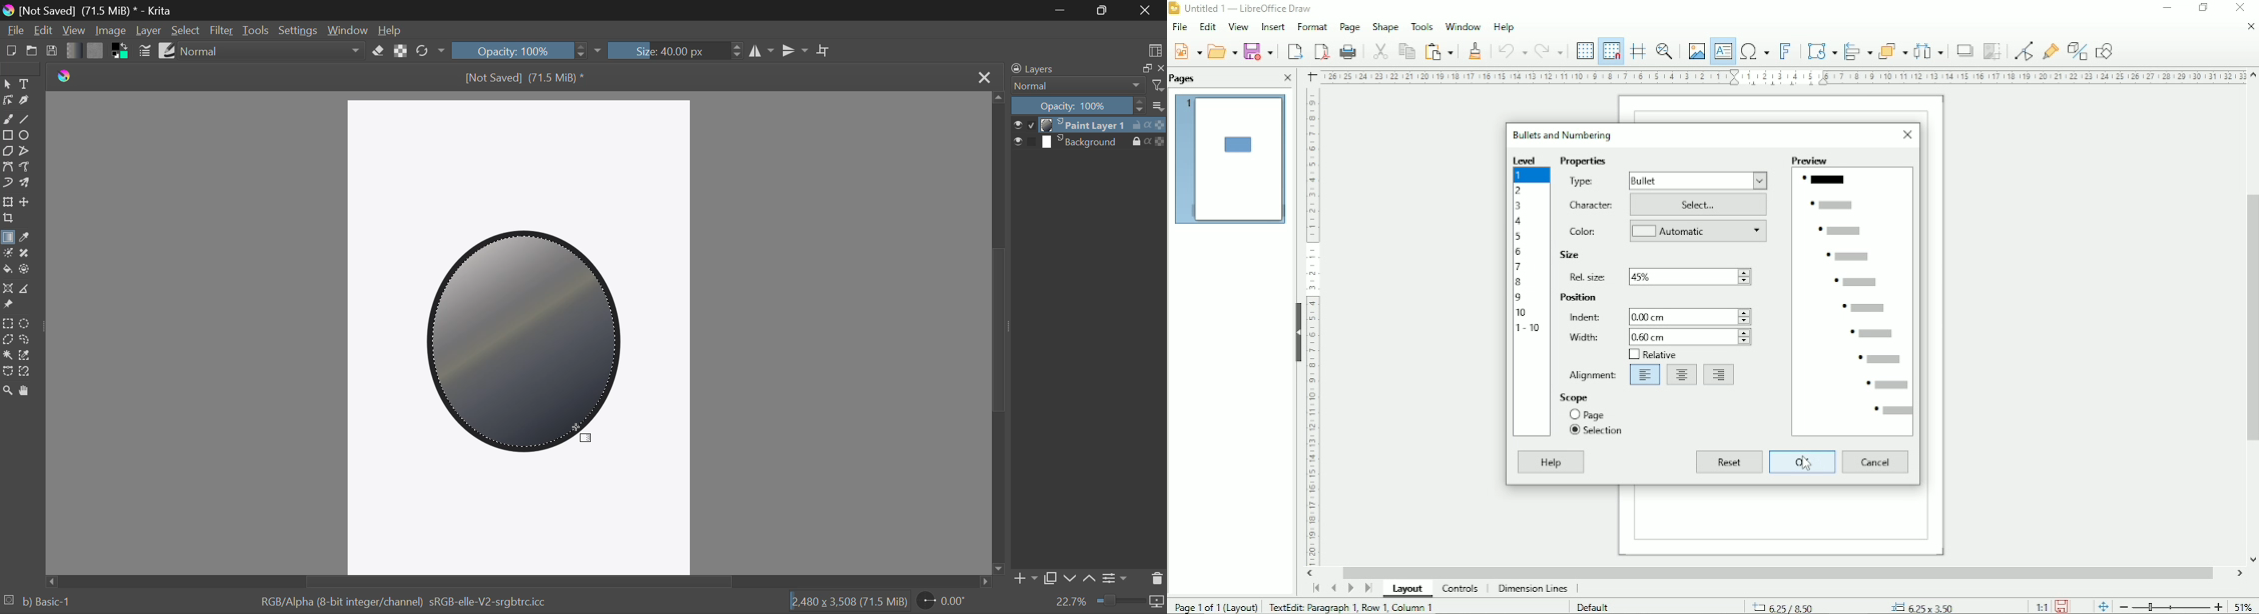 The image size is (2268, 616). I want to click on Insert text box, so click(1723, 52).